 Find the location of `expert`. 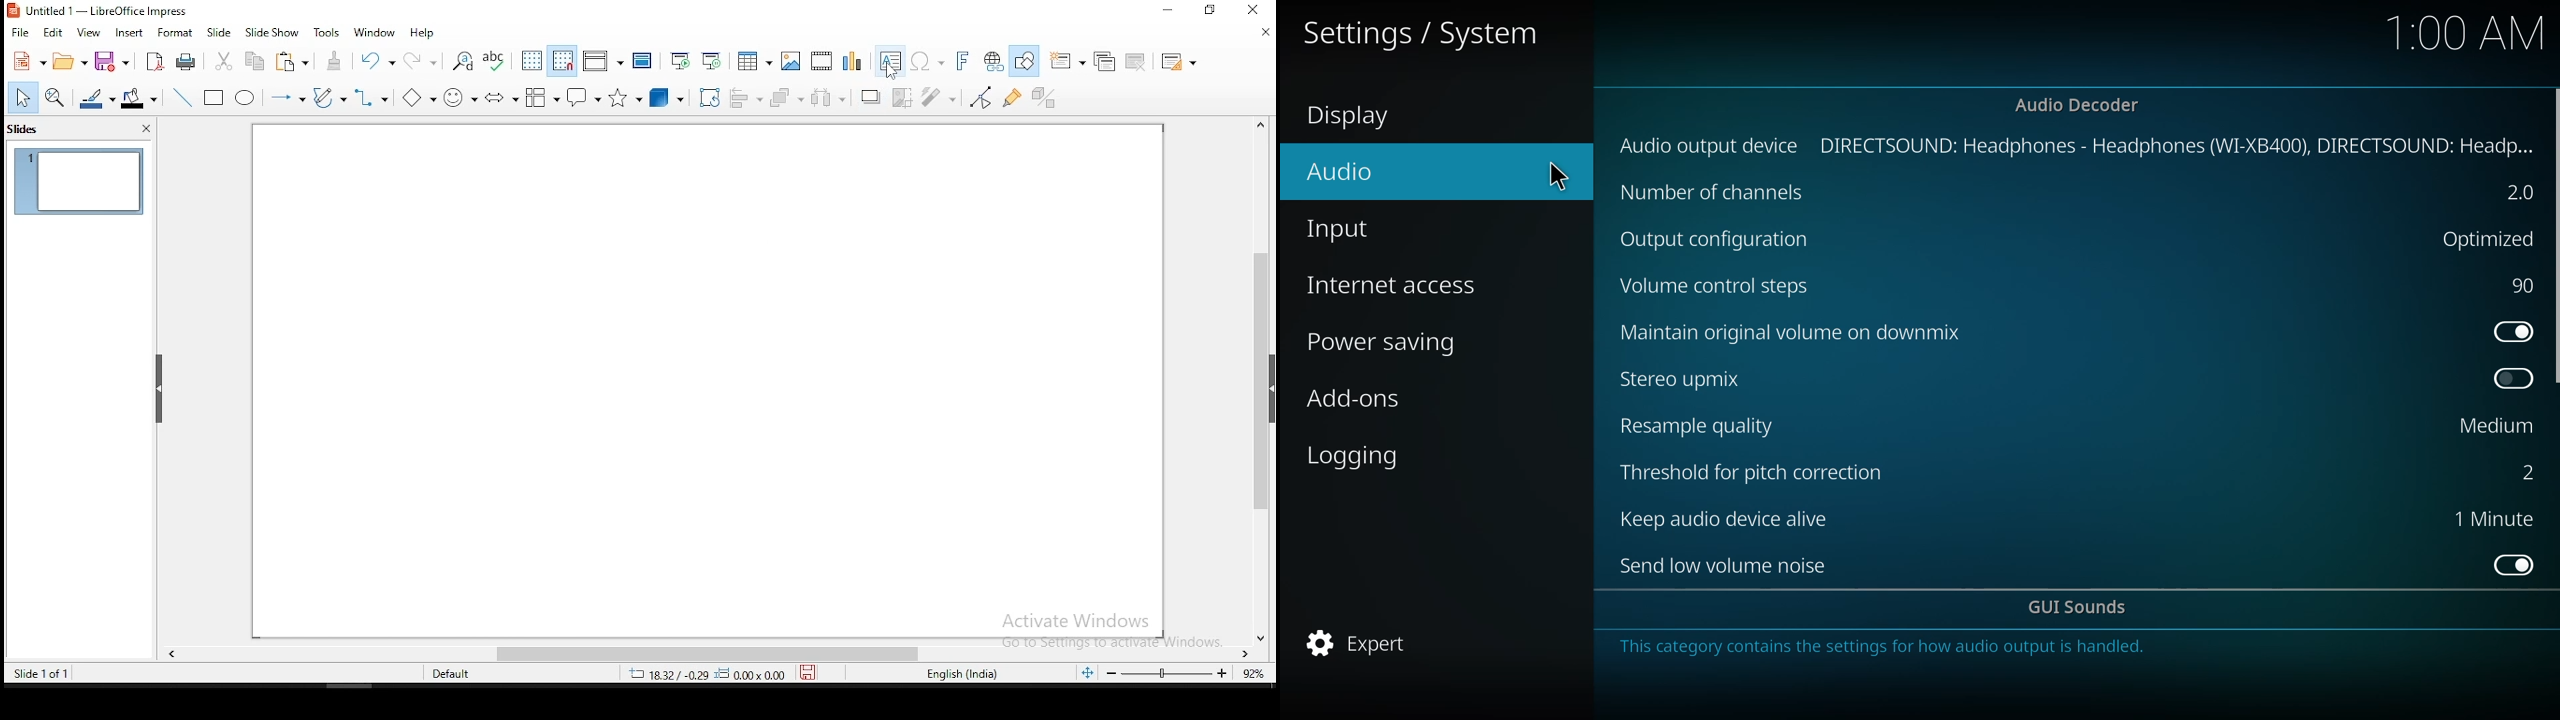

expert is located at coordinates (1369, 641).